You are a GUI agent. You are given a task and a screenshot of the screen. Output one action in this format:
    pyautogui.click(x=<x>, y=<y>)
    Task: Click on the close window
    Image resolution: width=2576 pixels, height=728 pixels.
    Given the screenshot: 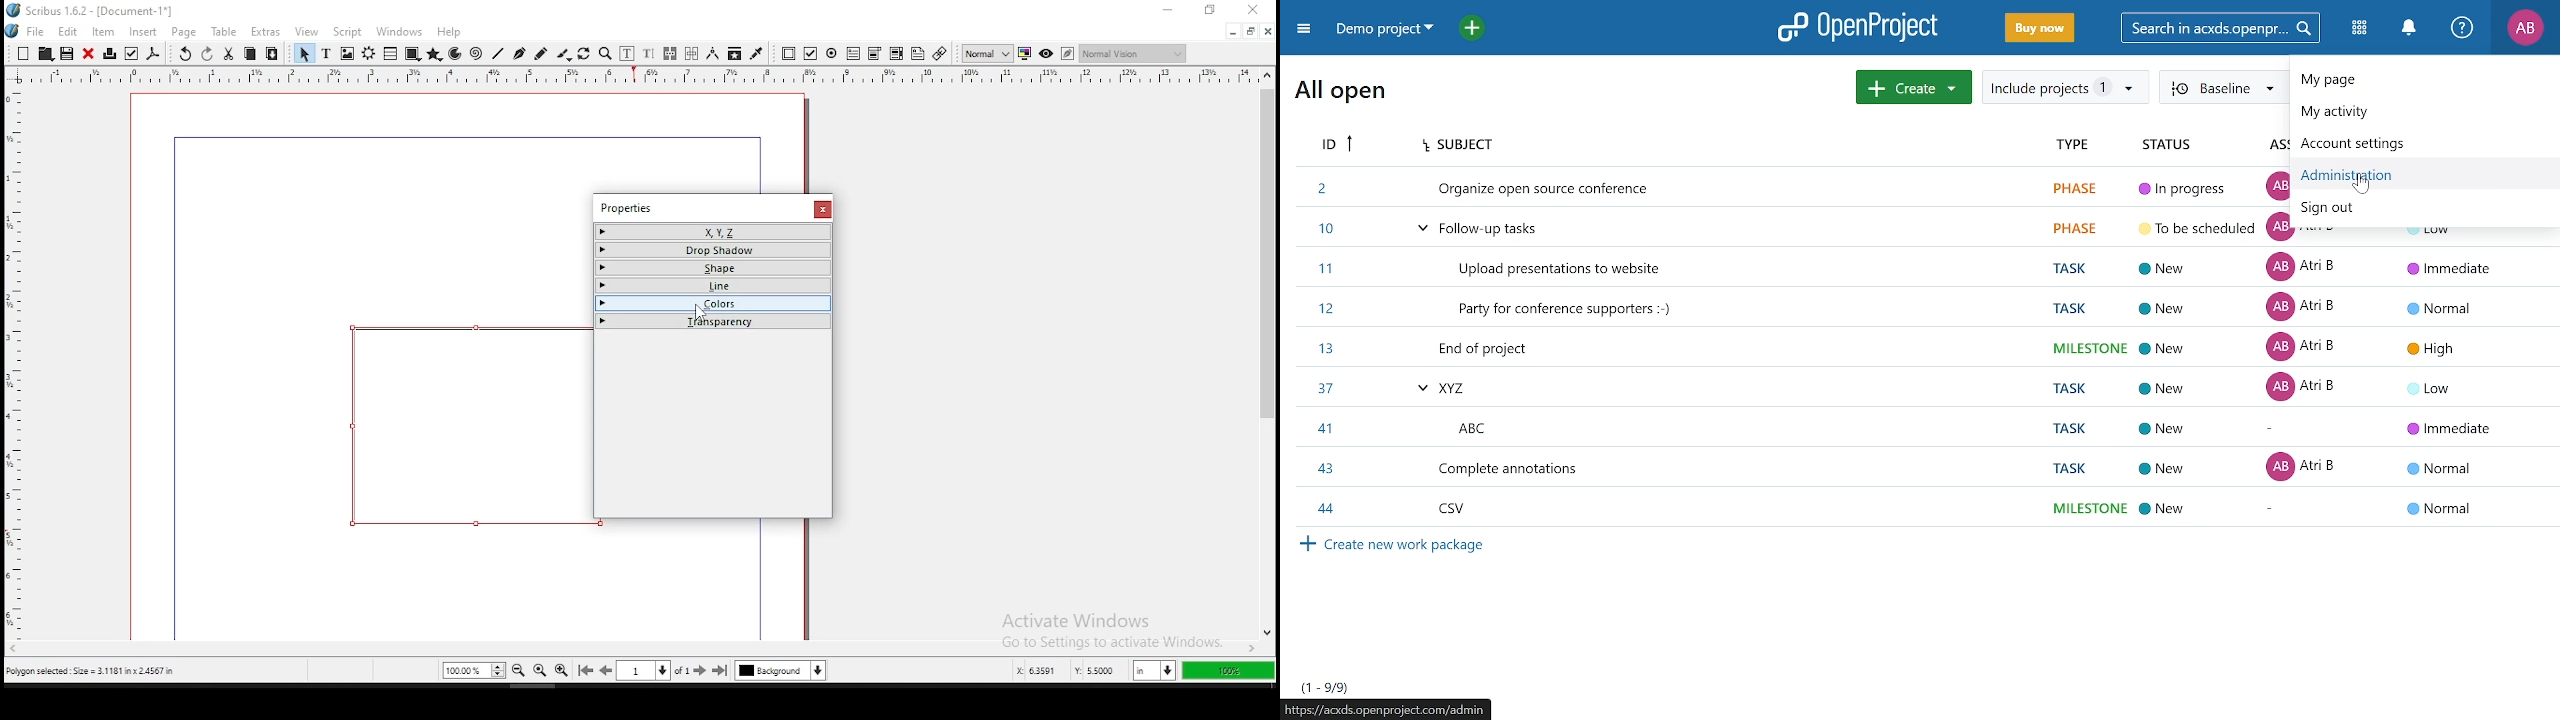 What is the action you would take?
    pyautogui.click(x=822, y=209)
    